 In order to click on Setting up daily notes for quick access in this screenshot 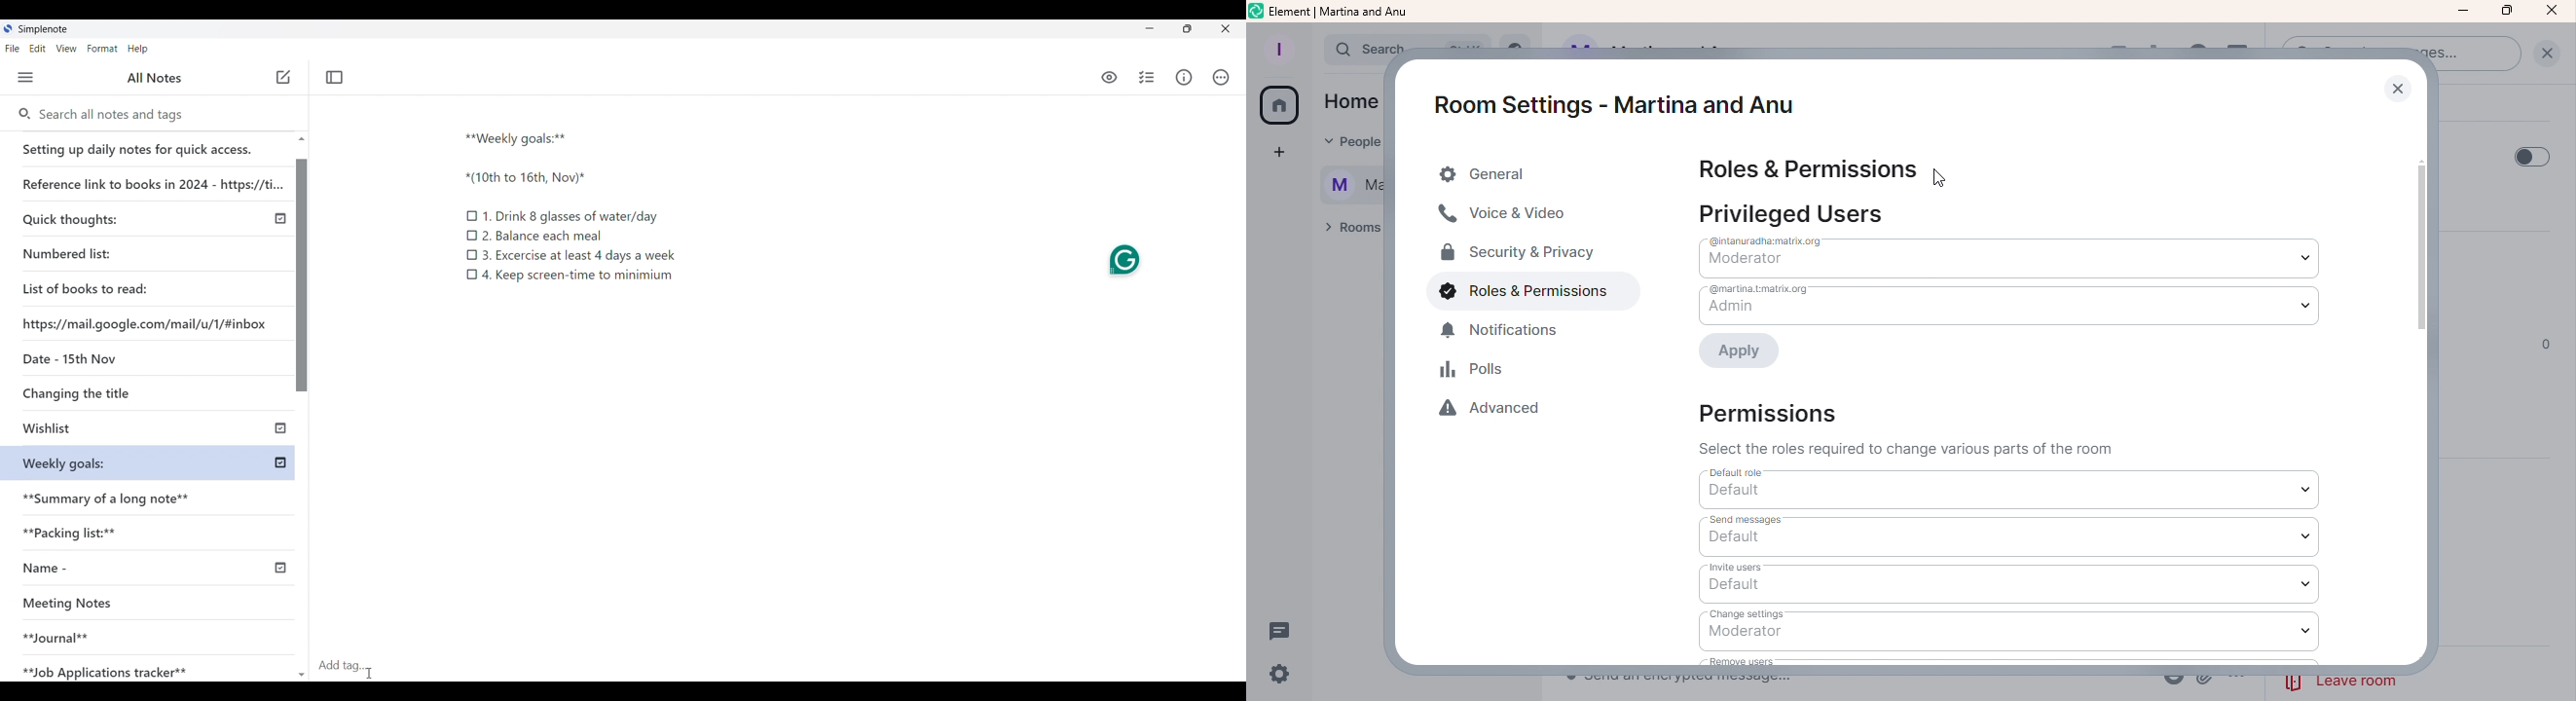, I will do `click(149, 145)`.